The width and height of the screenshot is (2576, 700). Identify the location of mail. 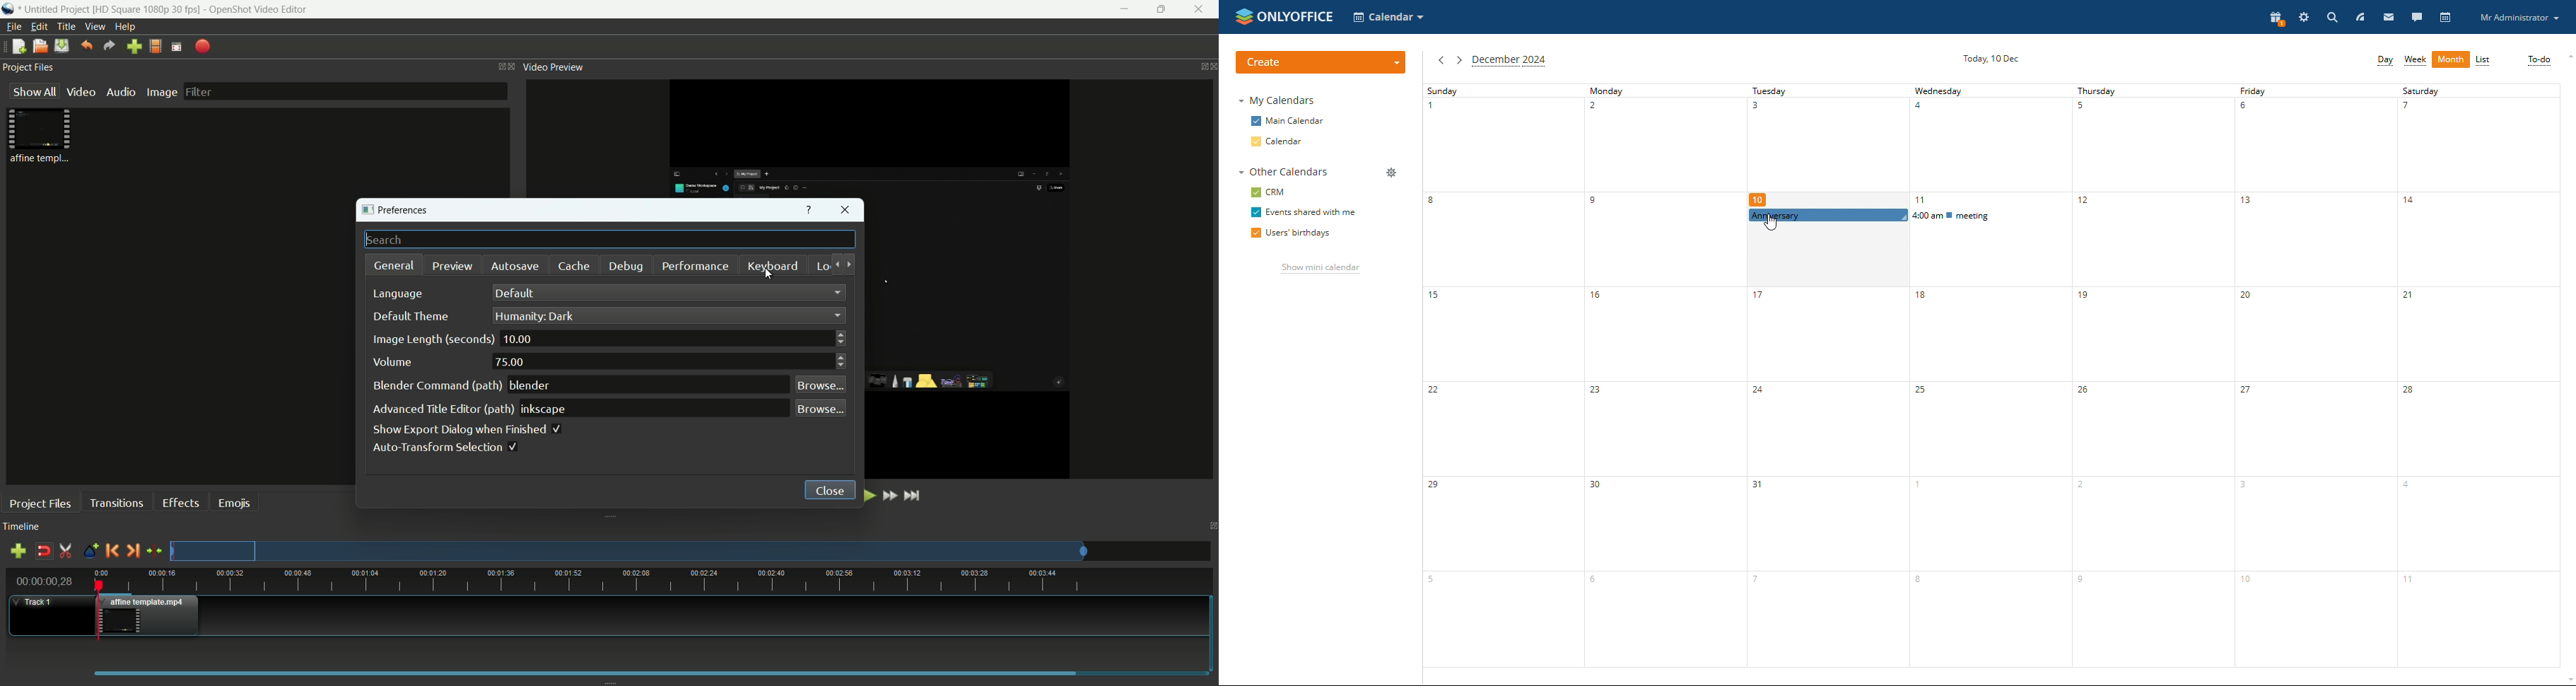
(2389, 17).